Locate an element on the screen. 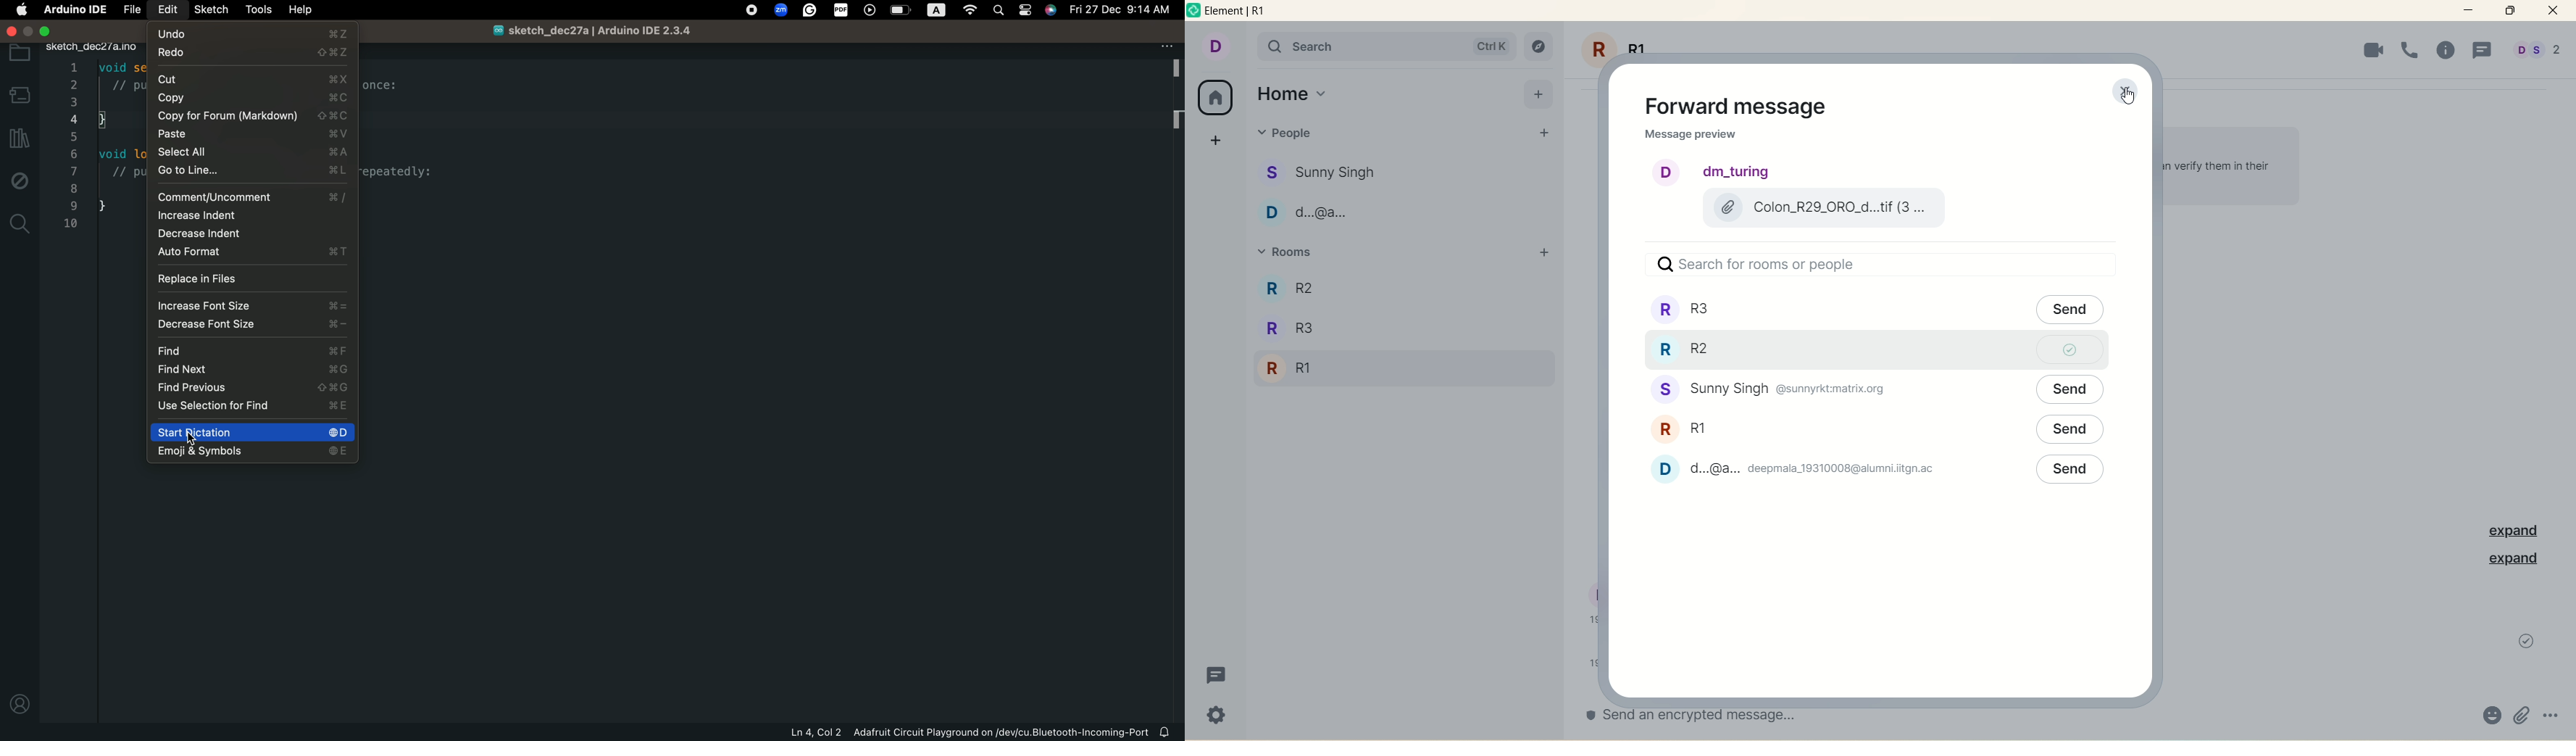  comment/uncomment is located at coordinates (252, 197).